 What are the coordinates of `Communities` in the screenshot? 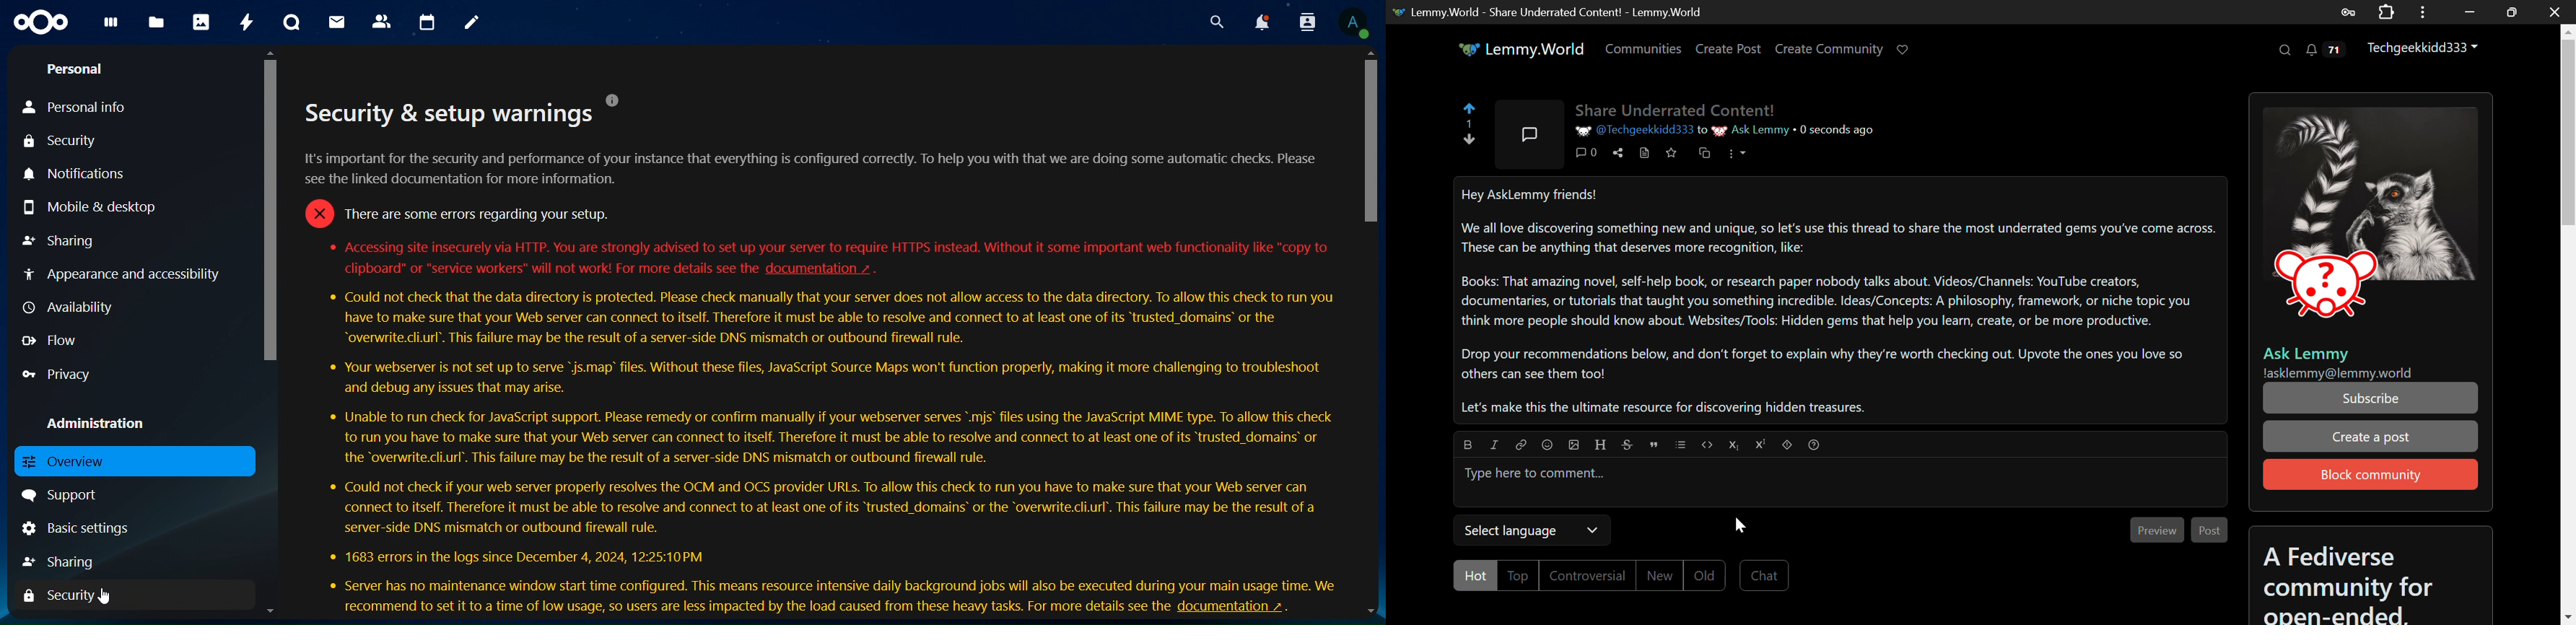 It's located at (1642, 49).